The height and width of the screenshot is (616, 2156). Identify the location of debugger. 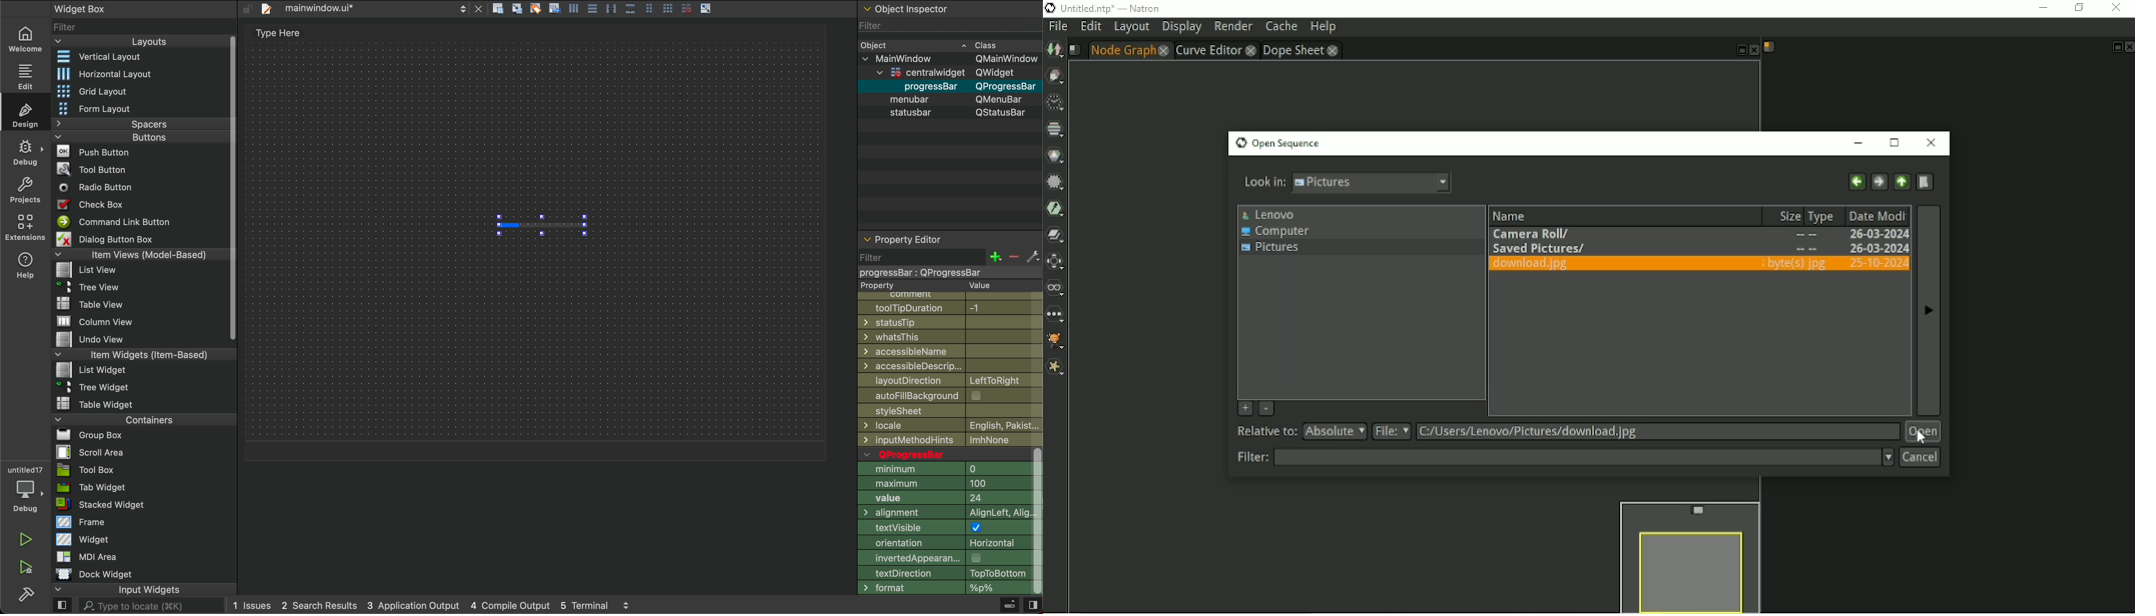
(25, 488).